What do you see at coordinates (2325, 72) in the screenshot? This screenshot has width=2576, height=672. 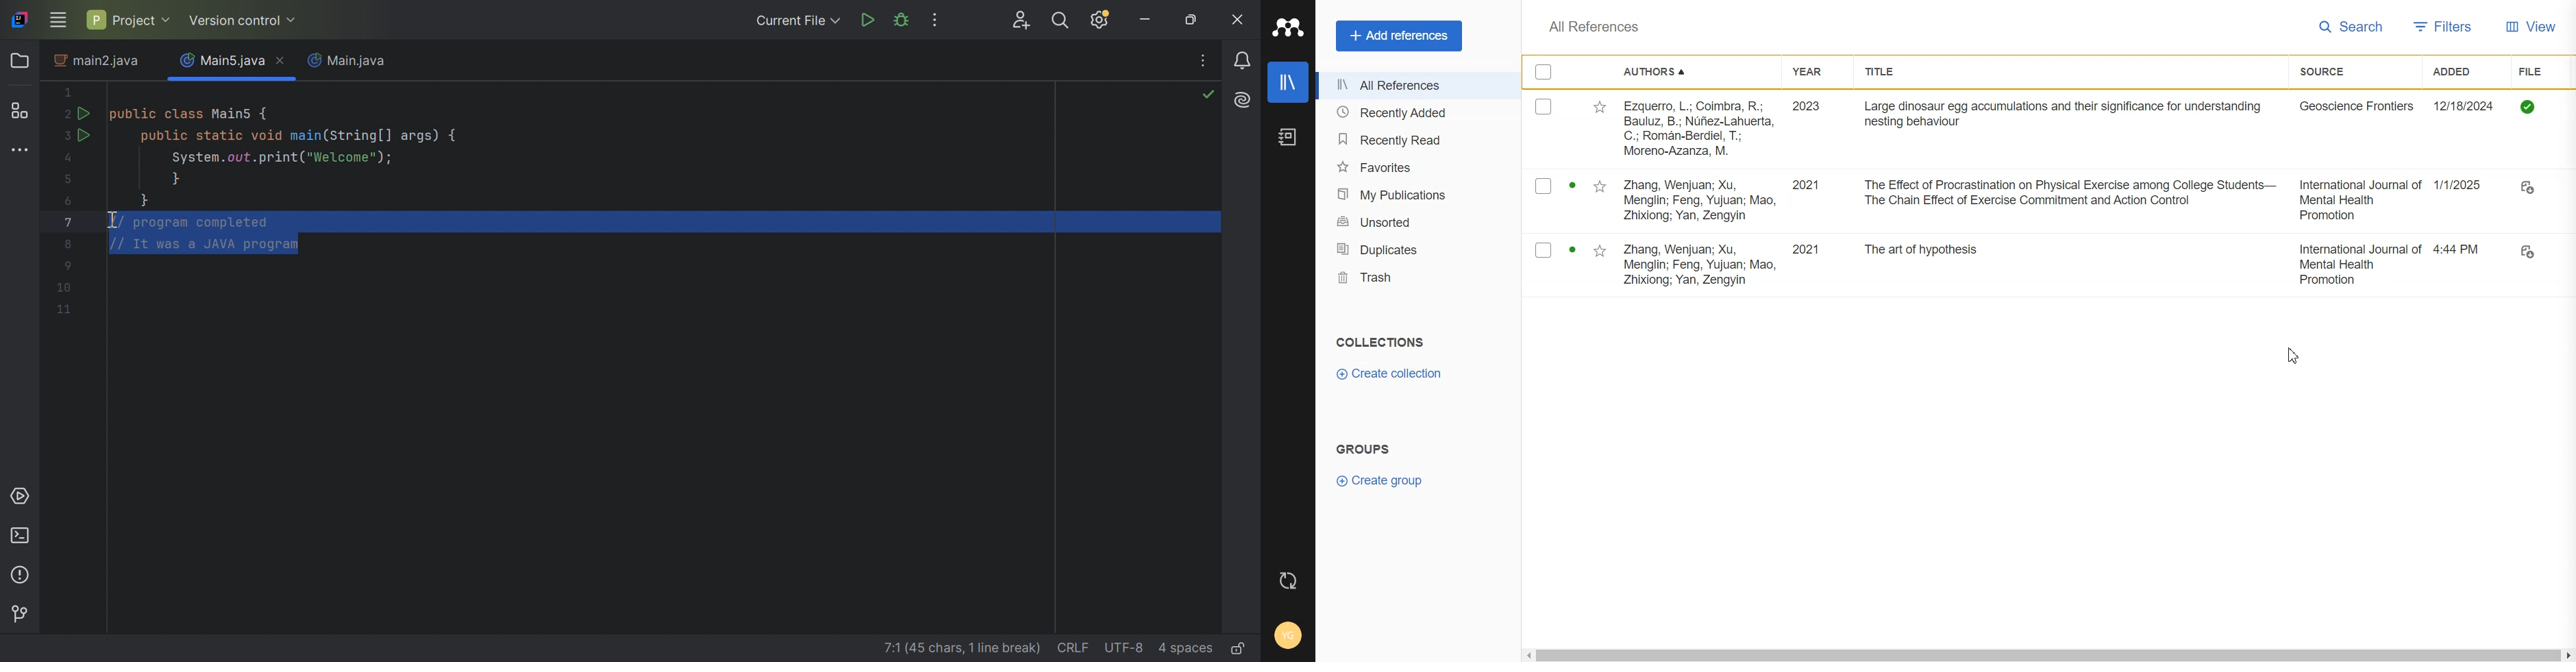 I see `Source` at bounding box center [2325, 72].